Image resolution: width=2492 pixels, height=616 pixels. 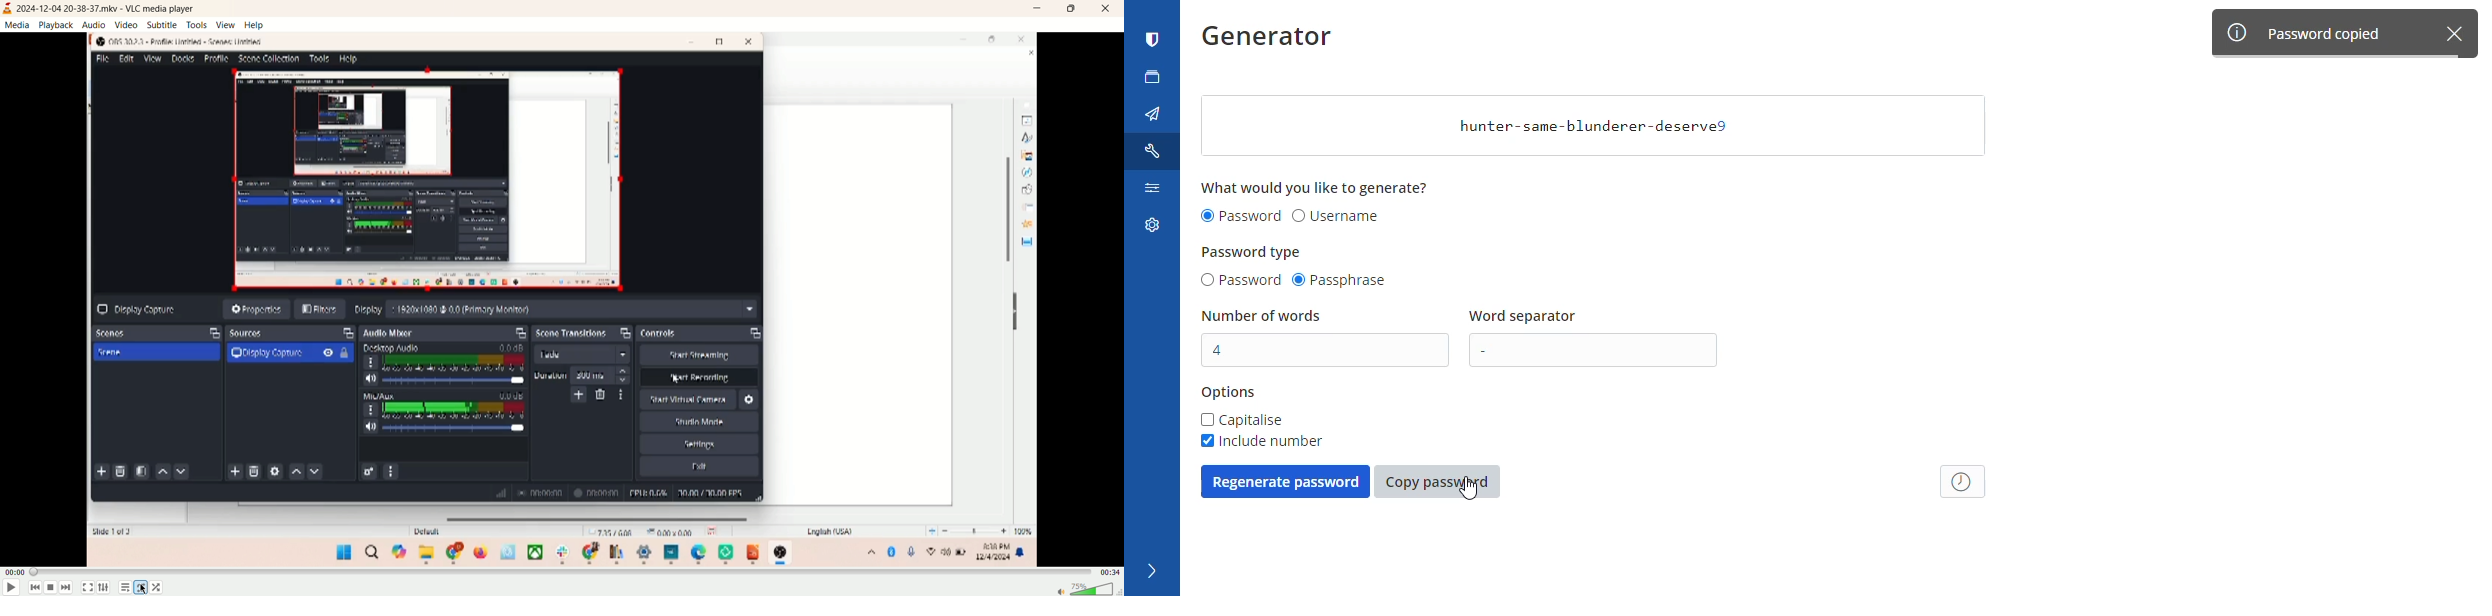 What do you see at coordinates (1260, 441) in the screenshot?
I see `include number` at bounding box center [1260, 441].